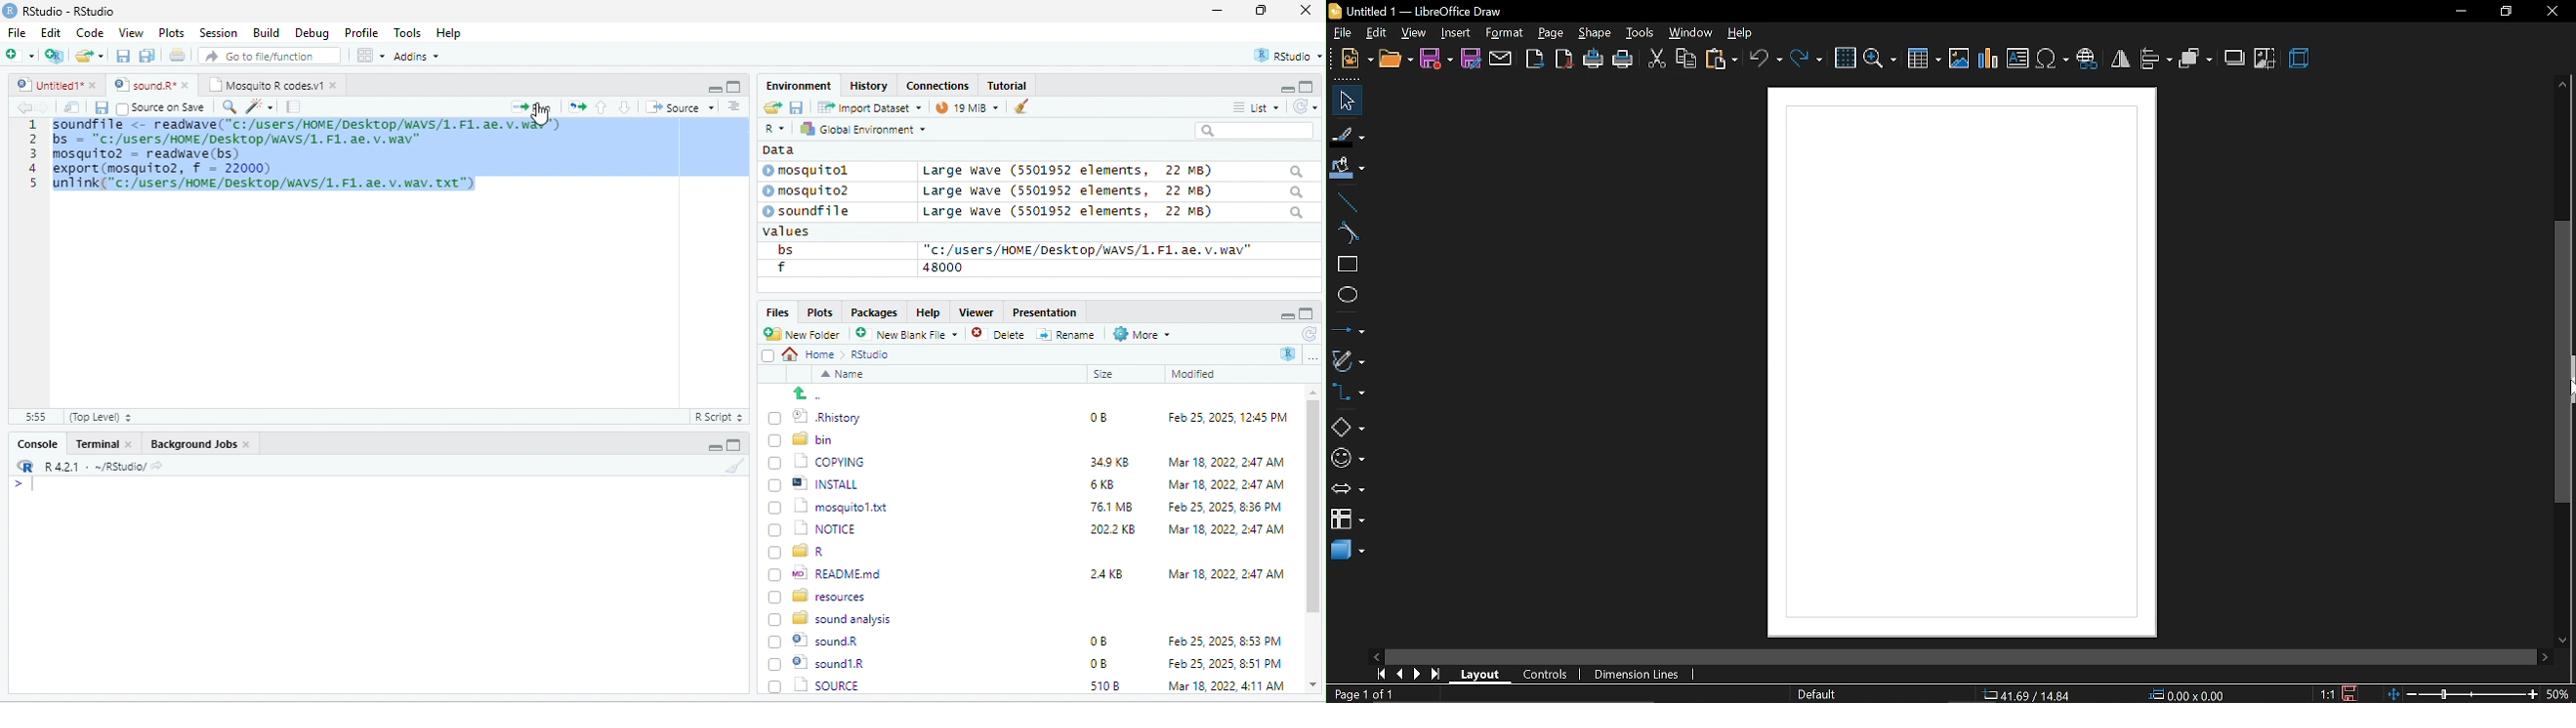  What do you see at coordinates (27, 108) in the screenshot?
I see `back` at bounding box center [27, 108].